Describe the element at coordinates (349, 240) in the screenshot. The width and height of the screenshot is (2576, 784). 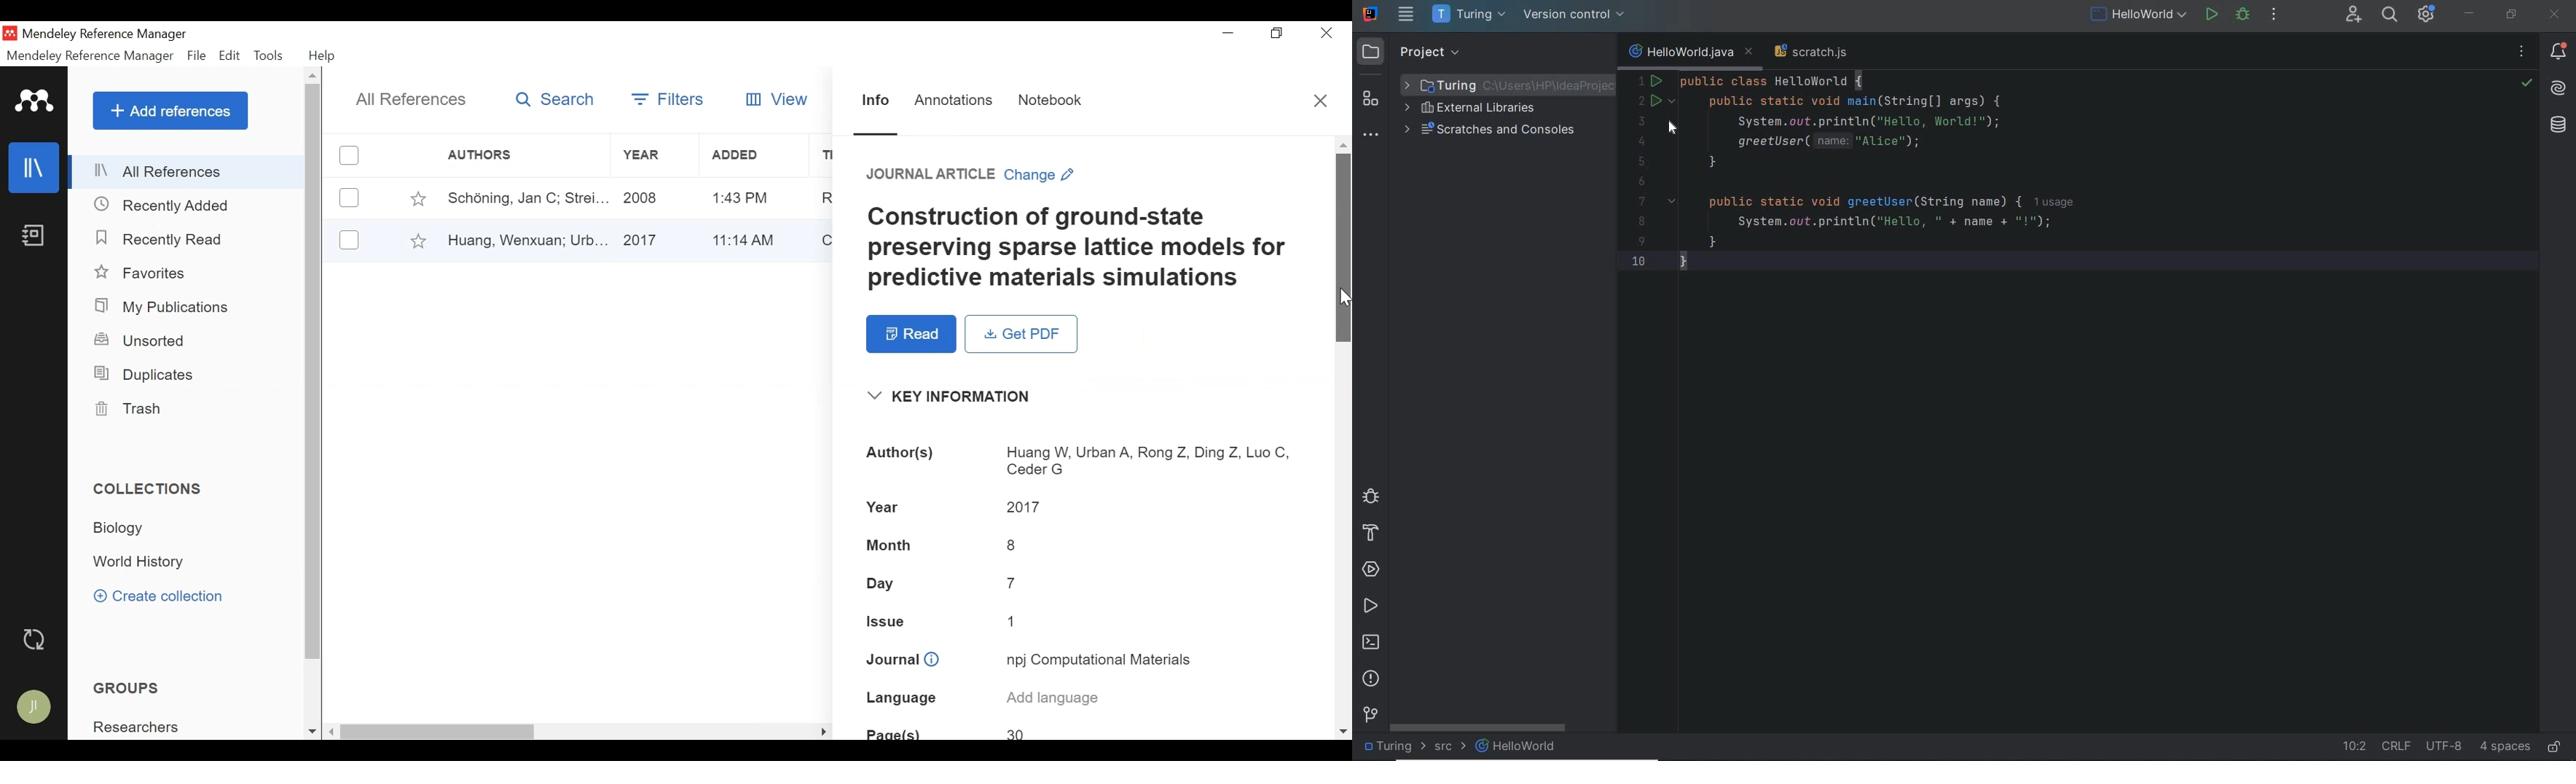
I see `(un)select` at that location.